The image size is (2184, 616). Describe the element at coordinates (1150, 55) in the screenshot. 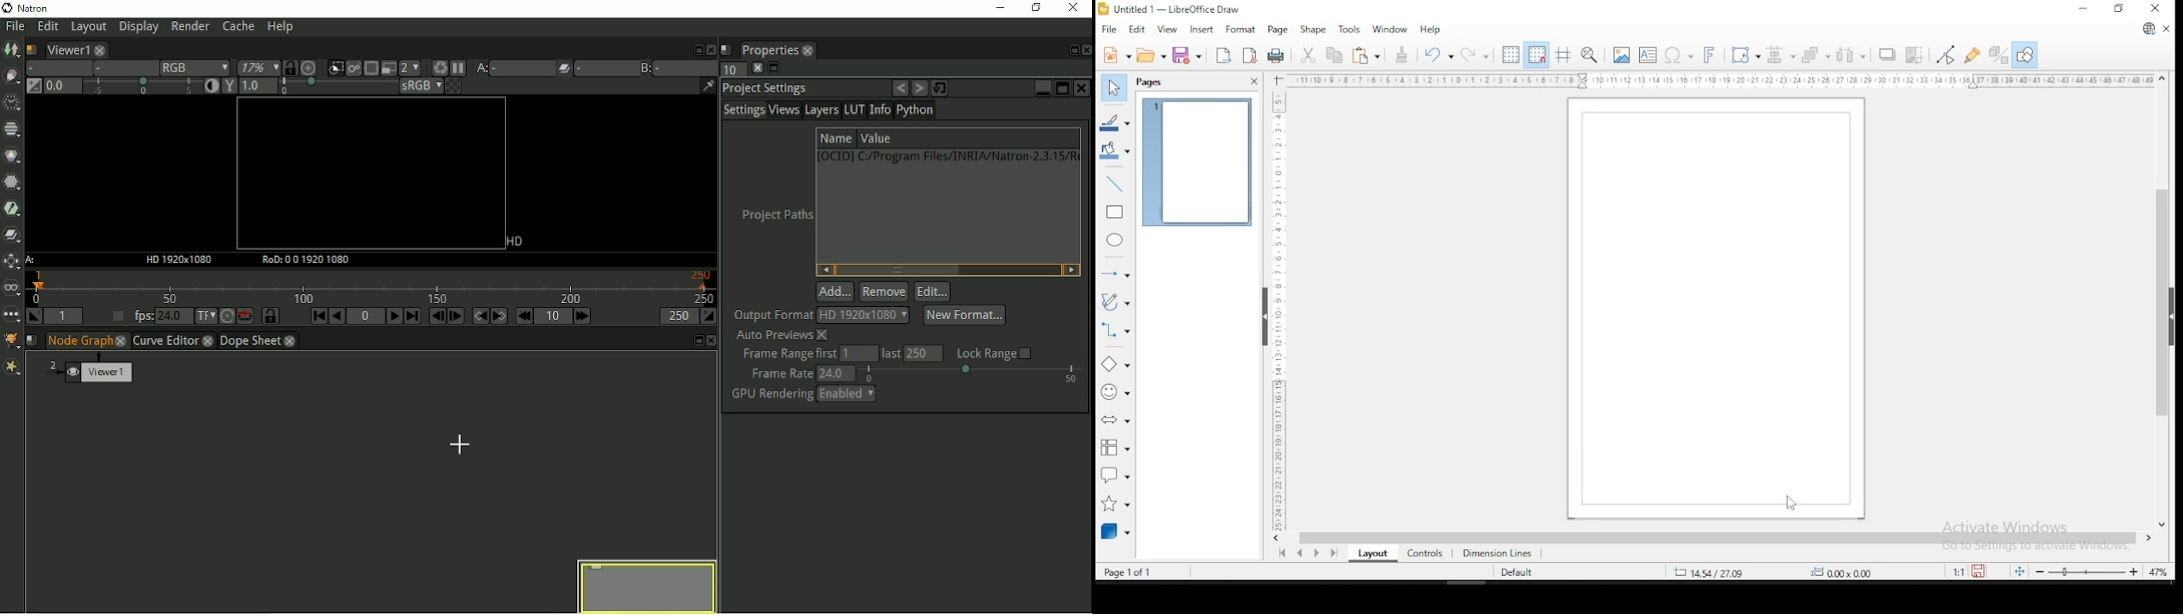

I see `open` at that location.